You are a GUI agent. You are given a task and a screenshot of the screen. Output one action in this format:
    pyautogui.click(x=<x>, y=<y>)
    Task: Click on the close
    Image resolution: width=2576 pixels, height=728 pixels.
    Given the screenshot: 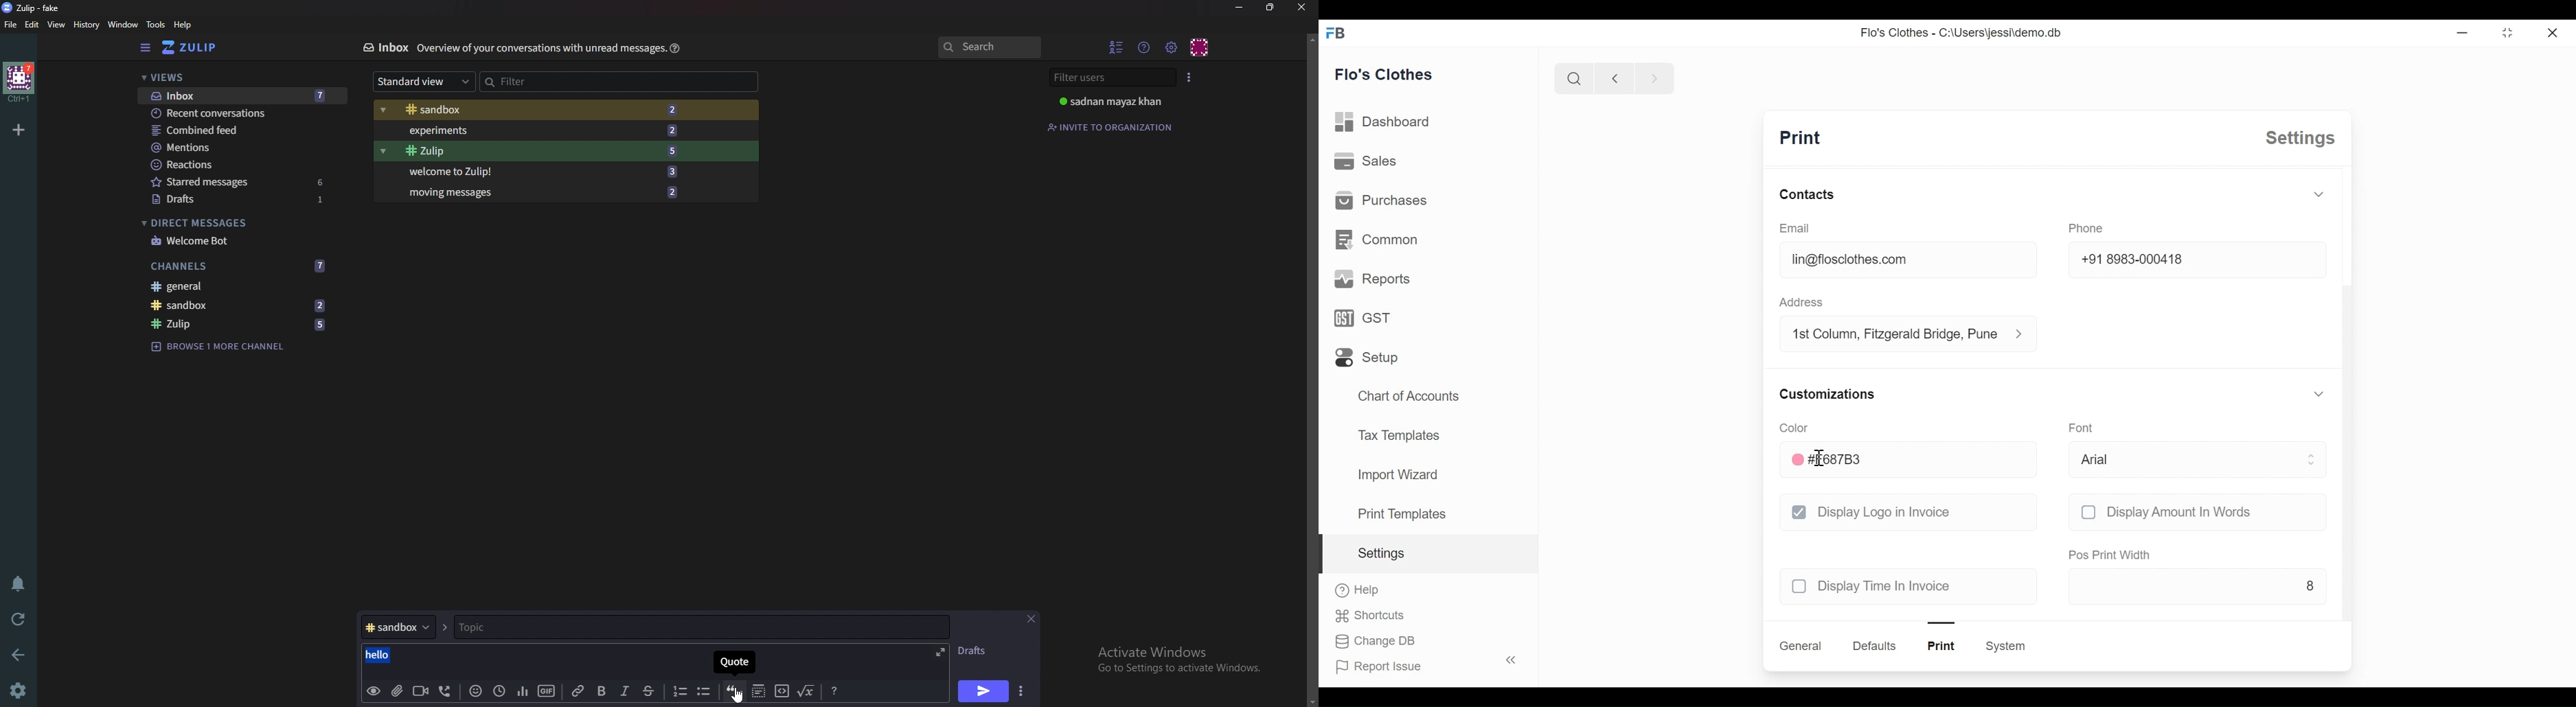 What is the action you would take?
    pyautogui.click(x=2552, y=32)
    